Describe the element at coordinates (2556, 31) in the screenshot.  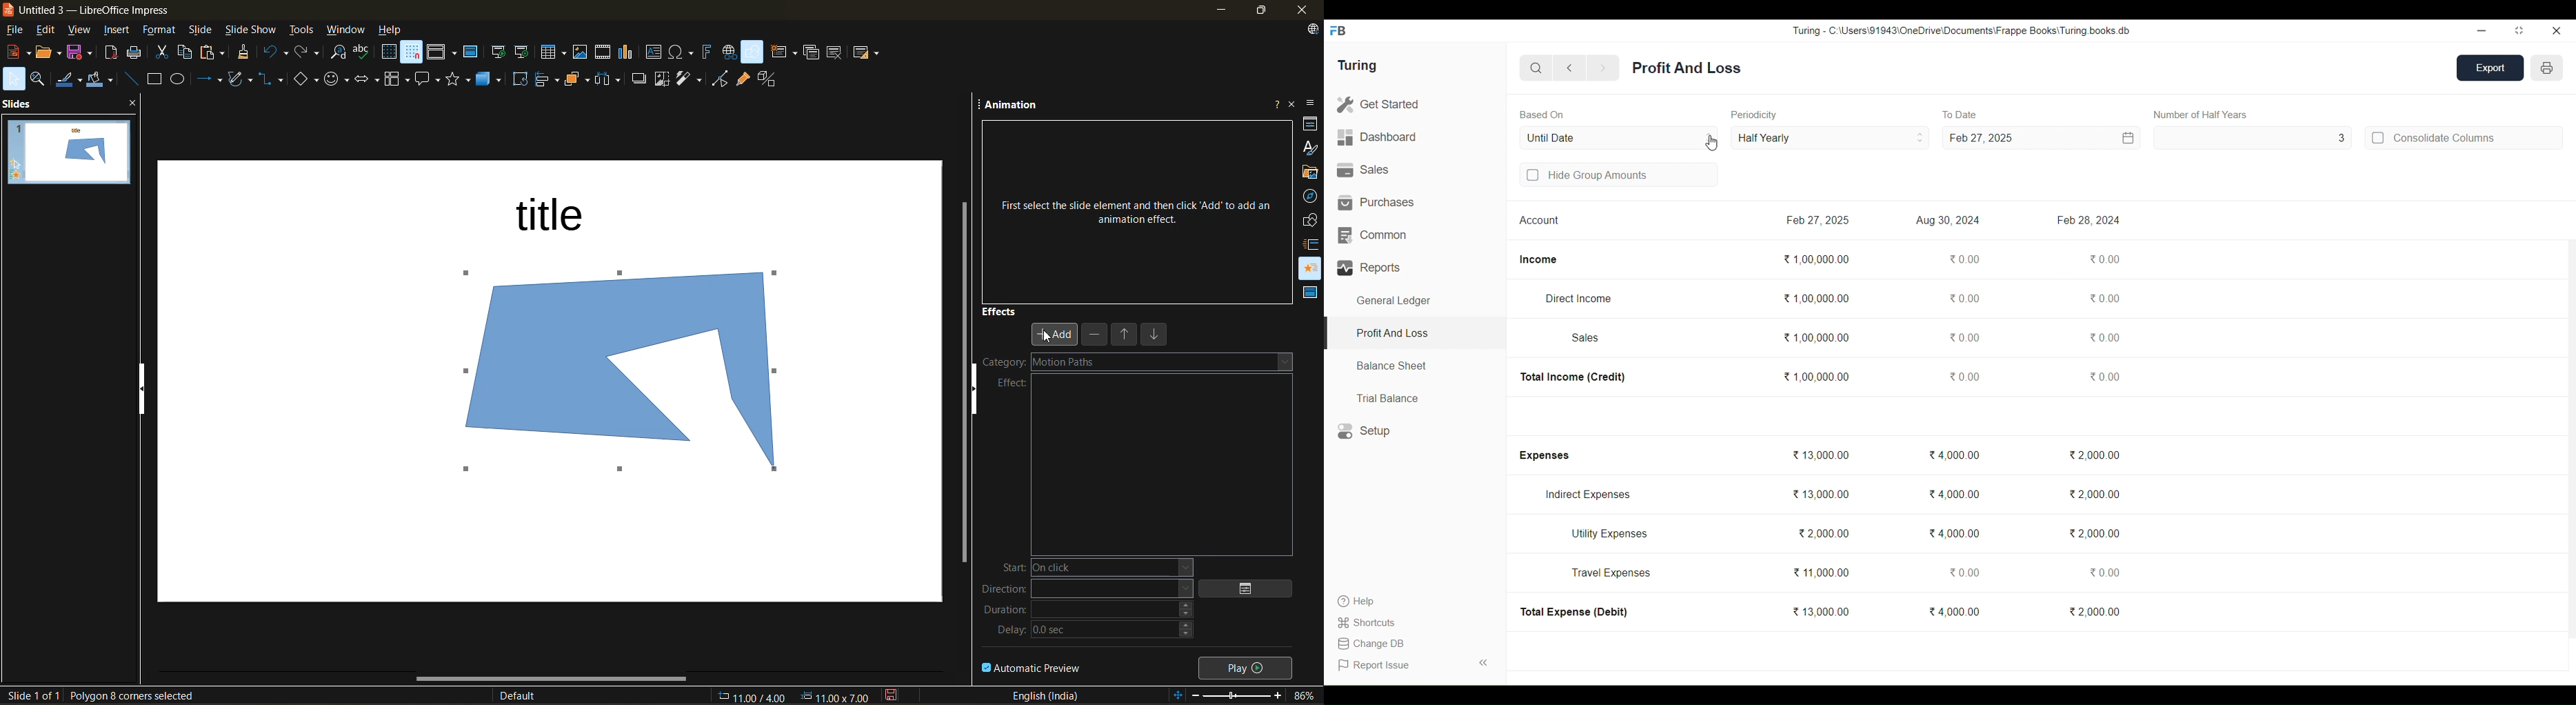
I see `Close` at that location.